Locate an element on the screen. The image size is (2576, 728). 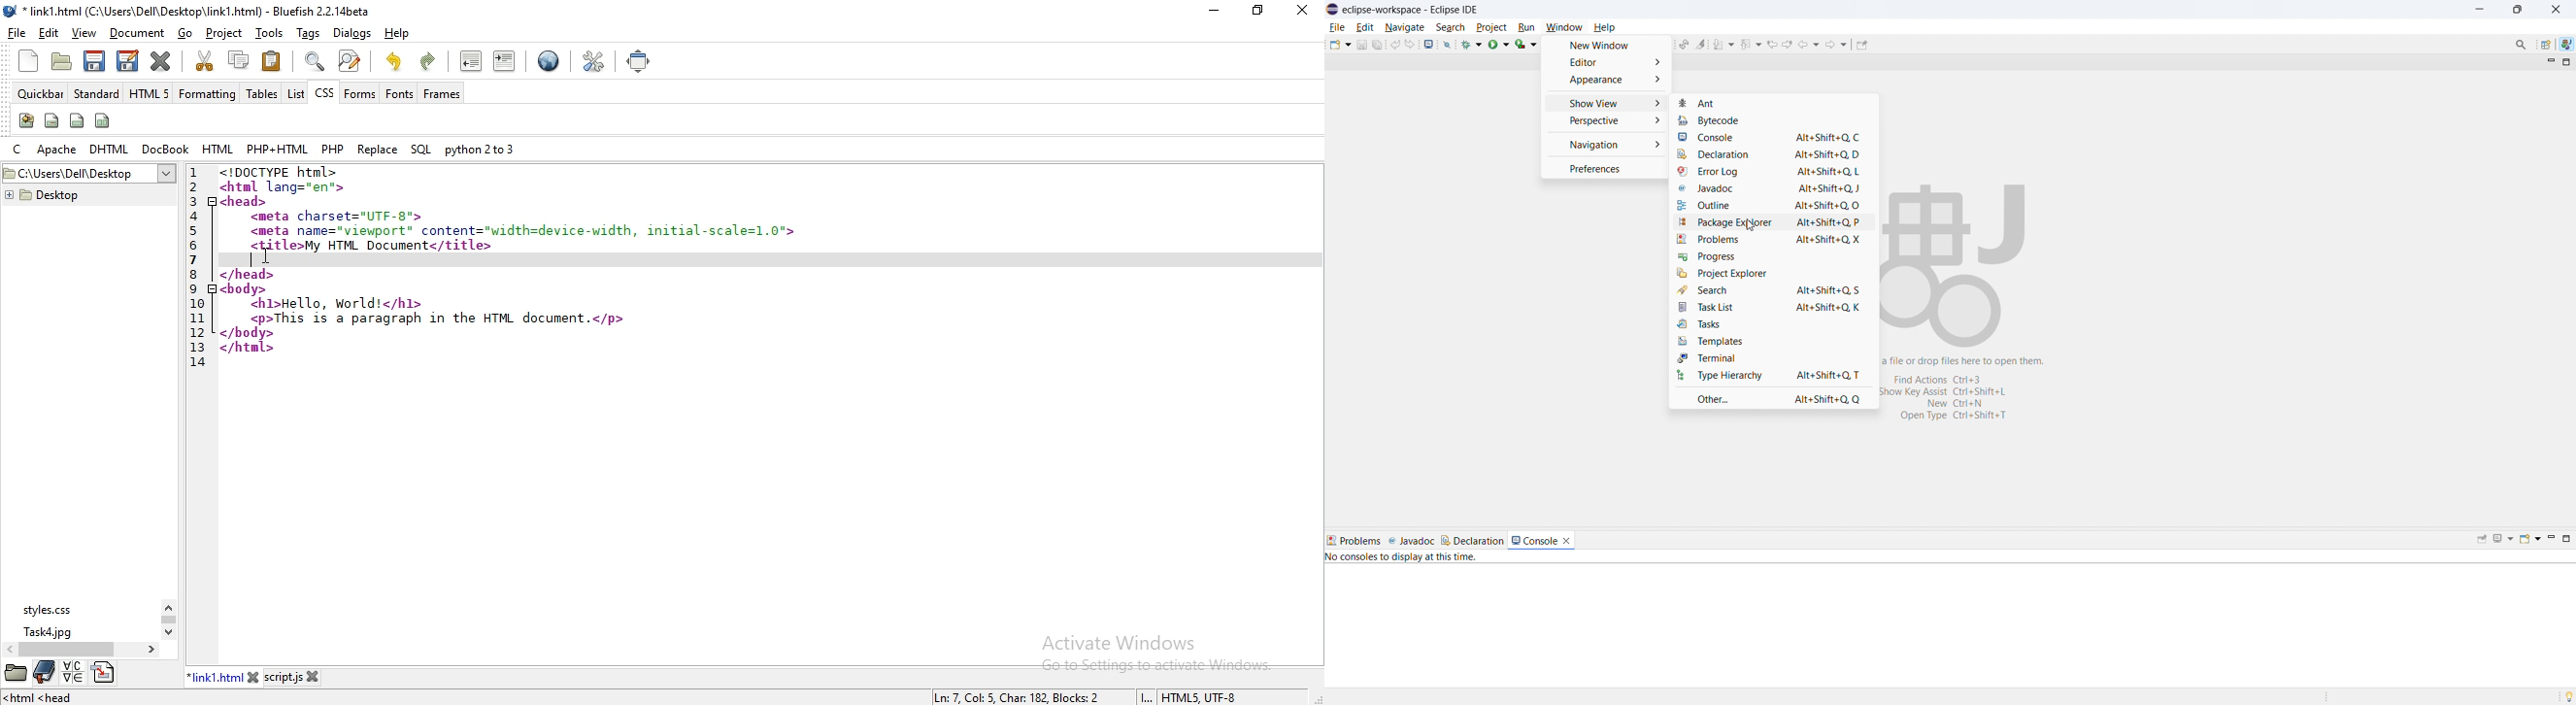
php + html is located at coordinates (278, 148).